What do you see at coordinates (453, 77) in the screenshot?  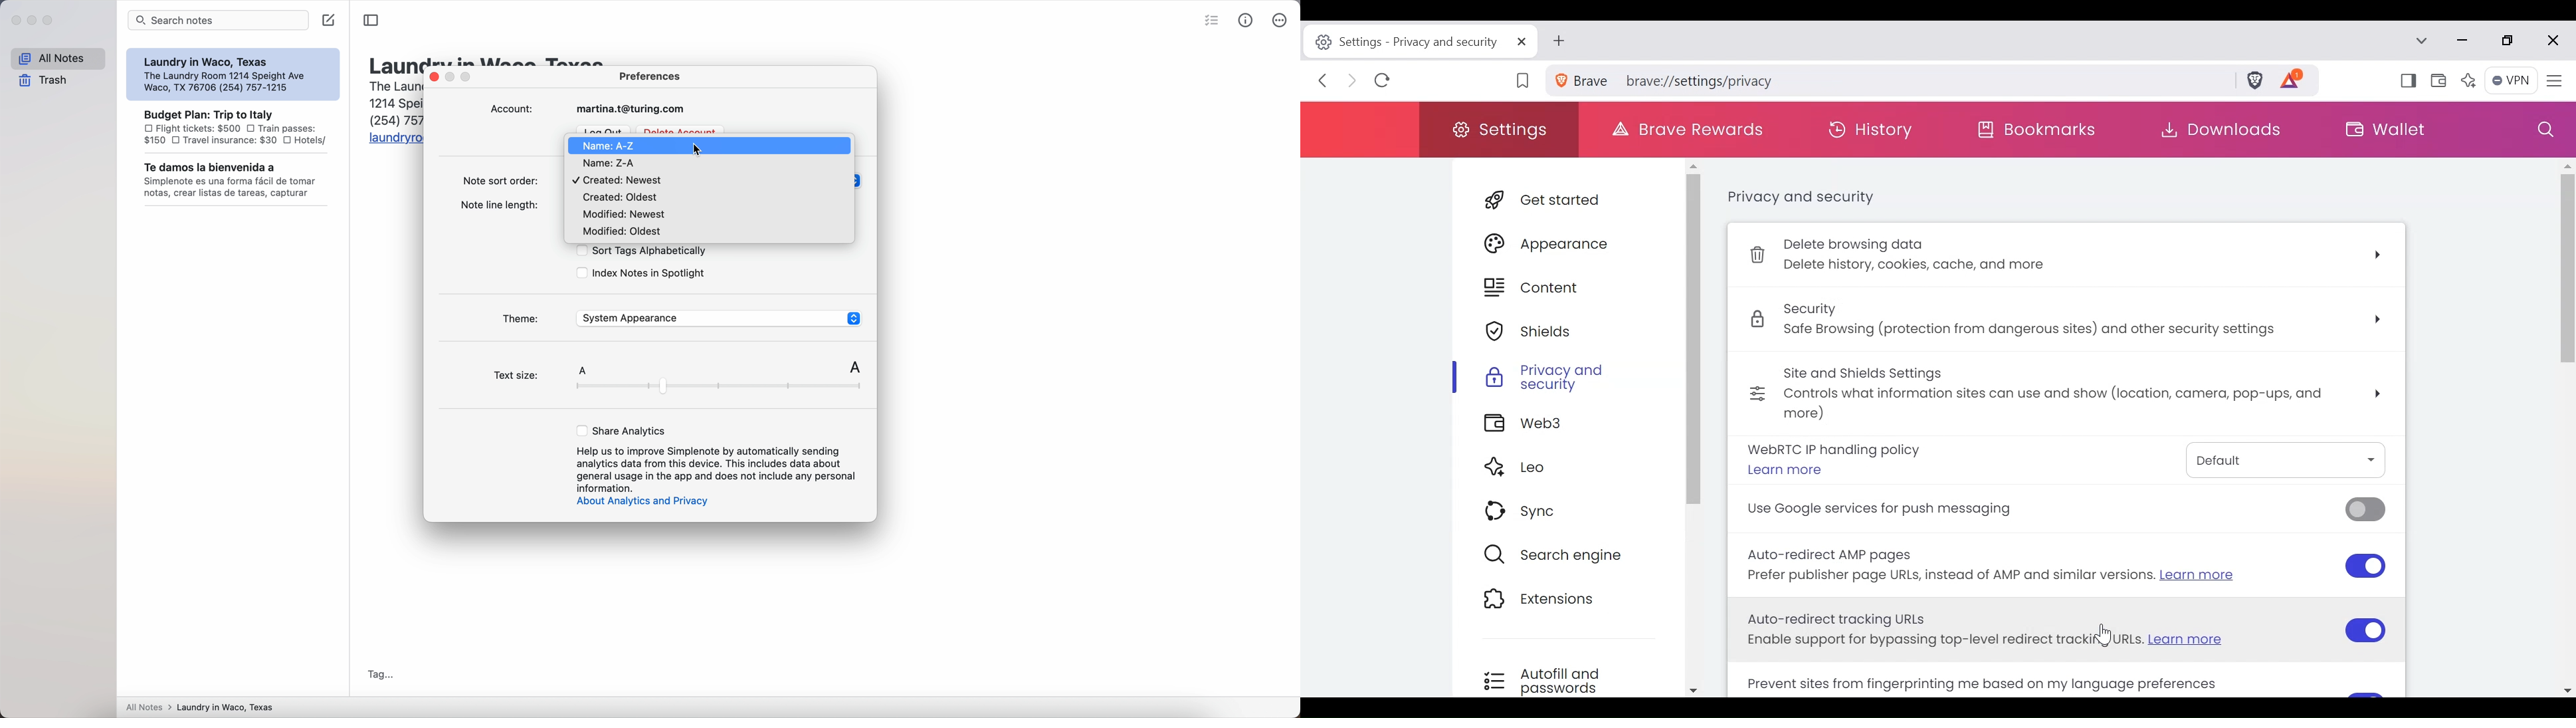 I see `disable minimize pop-up` at bounding box center [453, 77].